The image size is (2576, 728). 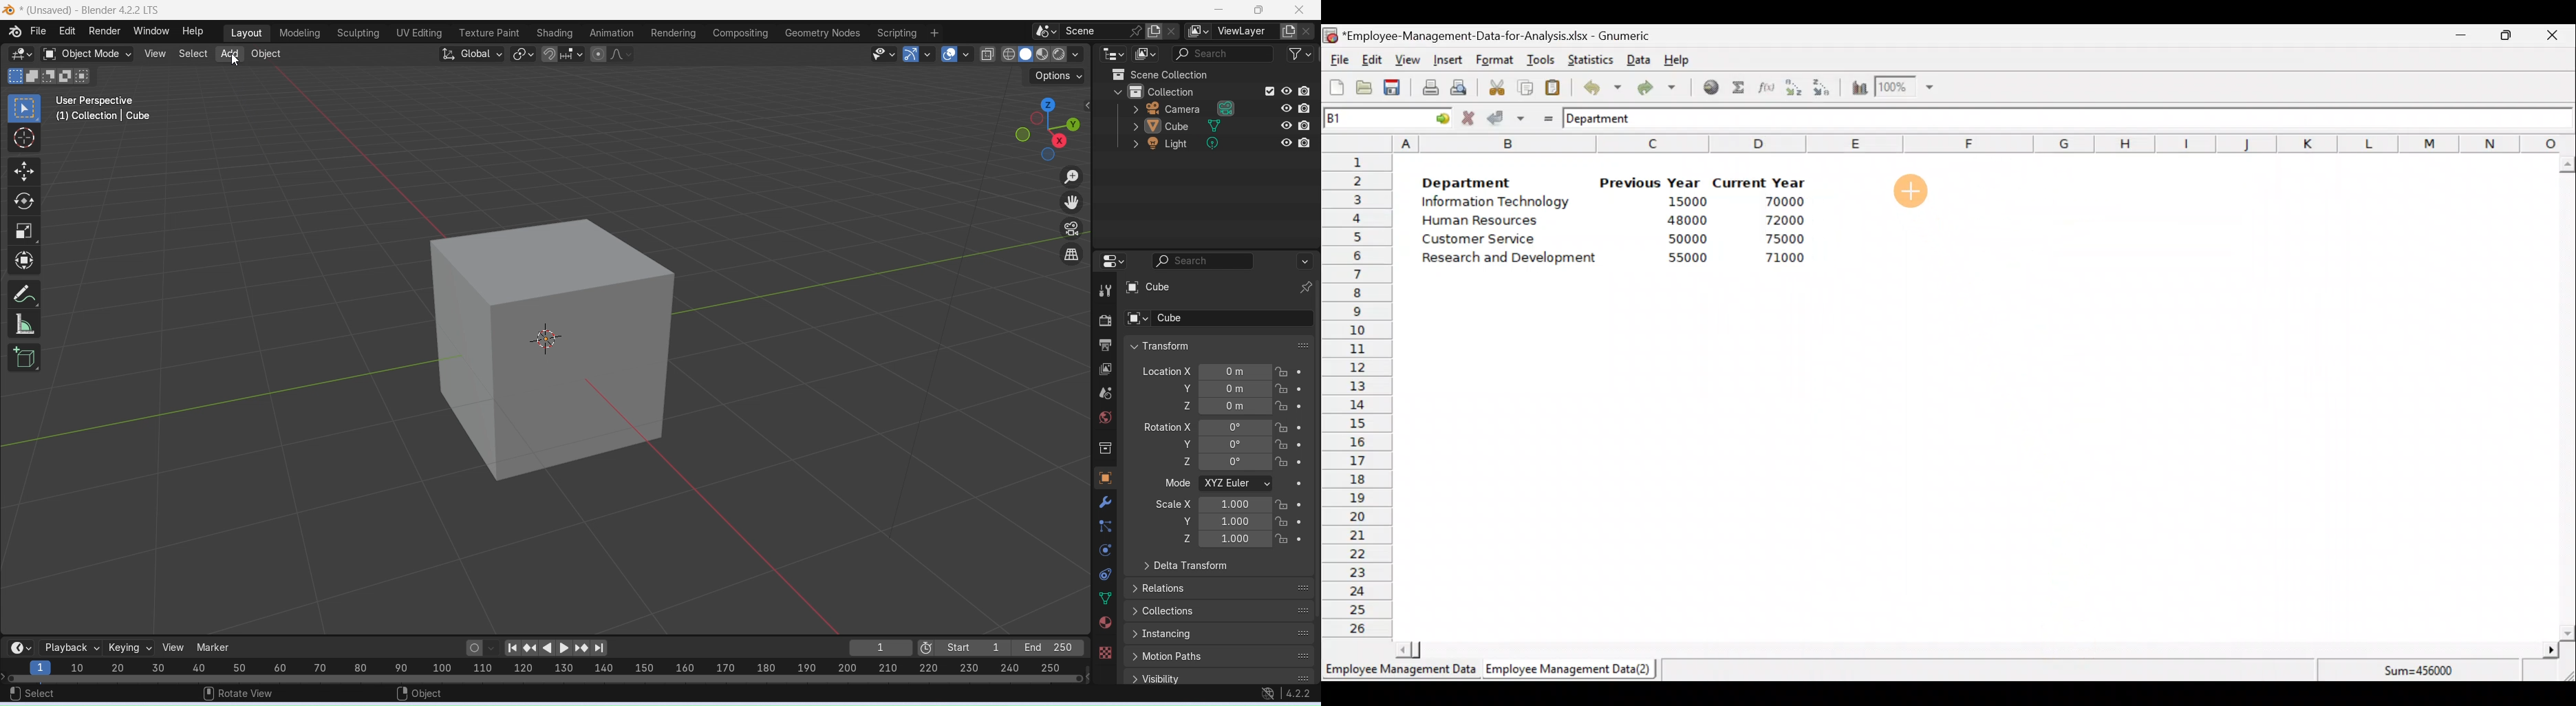 What do you see at coordinates (1905, 87) in the screenshot?
I see `Zoom` at bounding box center [1905, 87].